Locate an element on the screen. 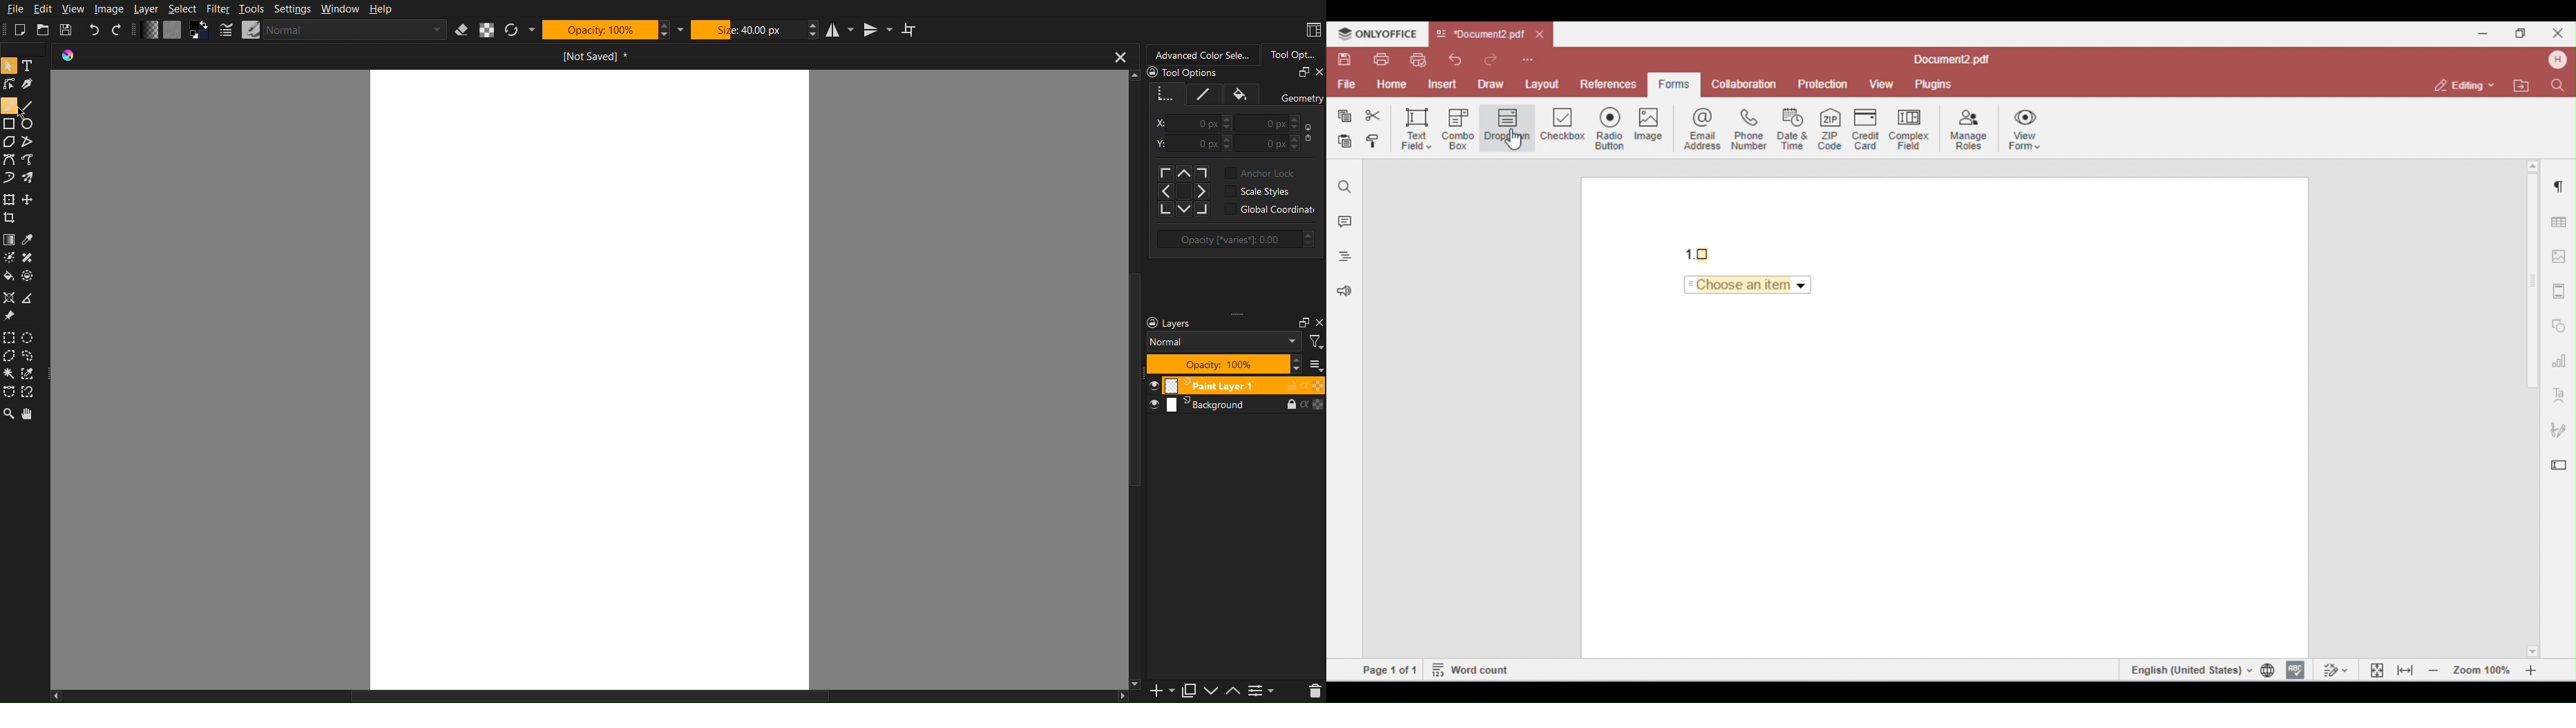 This screenshot has width=2576, height=728. Ellipse Marquee Tool is located at coordinates (30, 339).